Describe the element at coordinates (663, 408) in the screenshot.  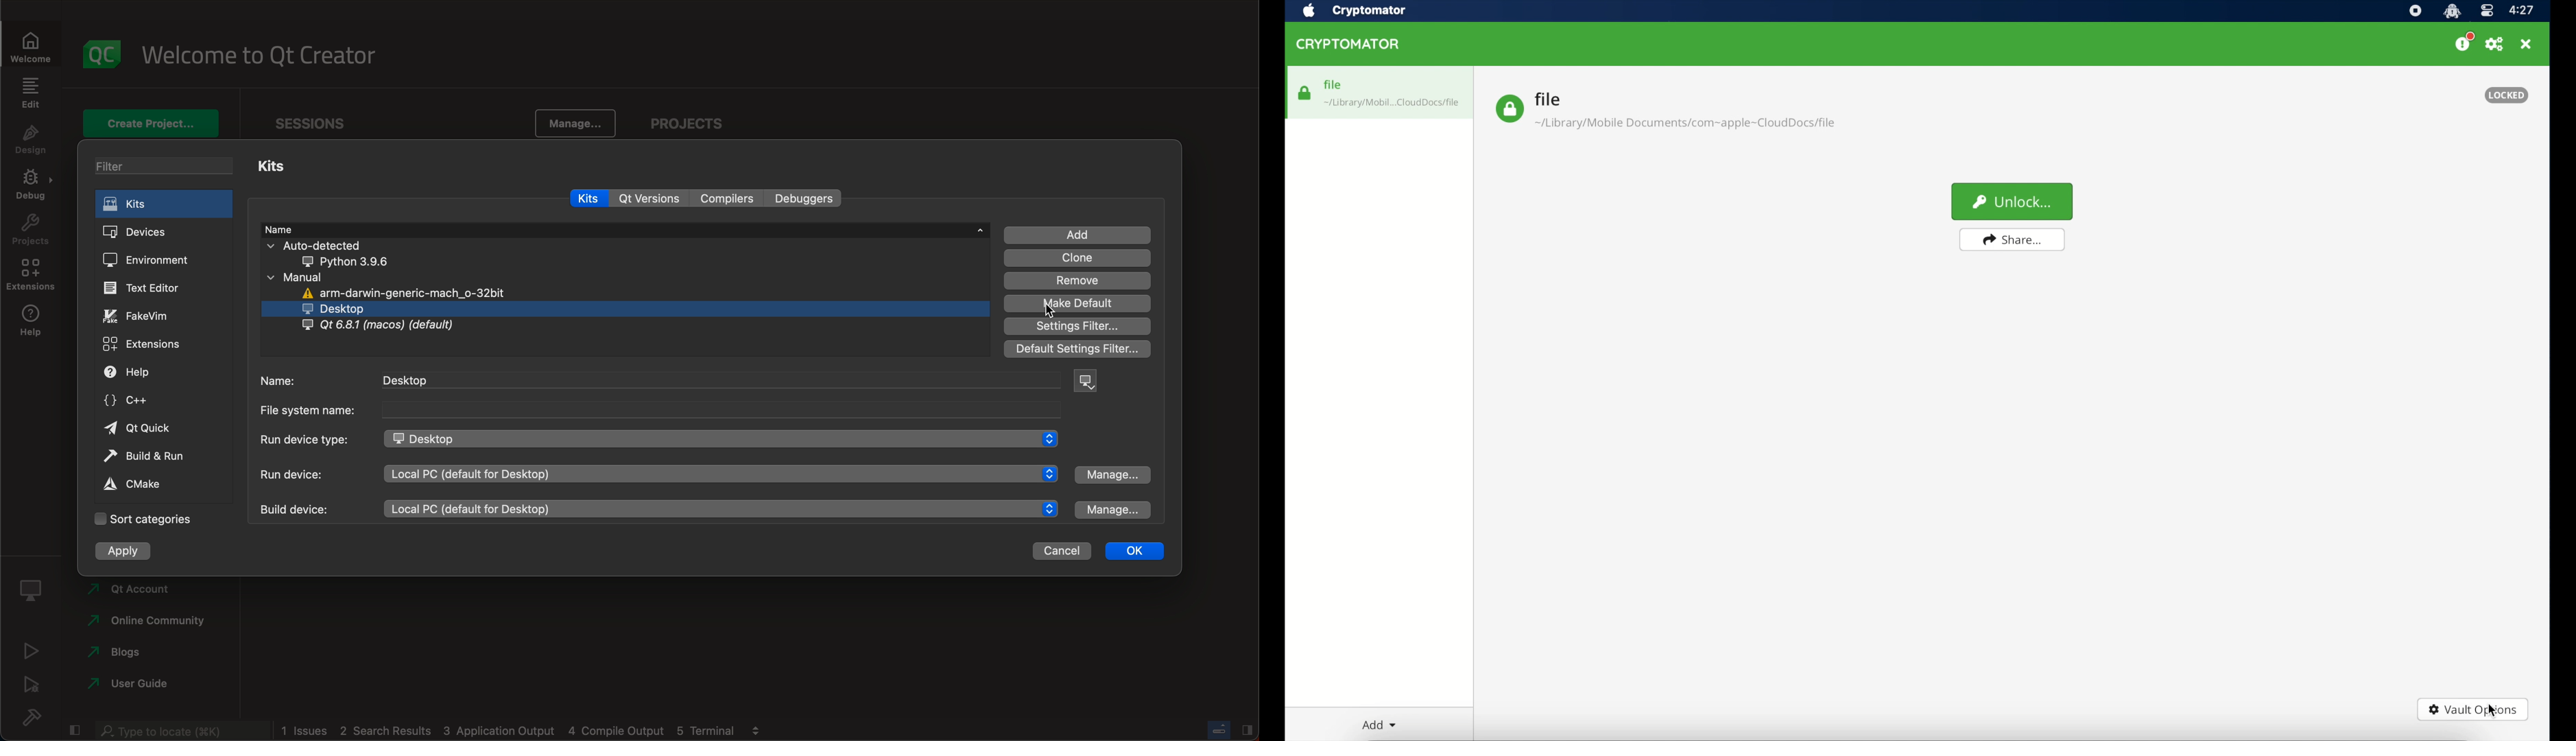
I see `file system name:` at that location.